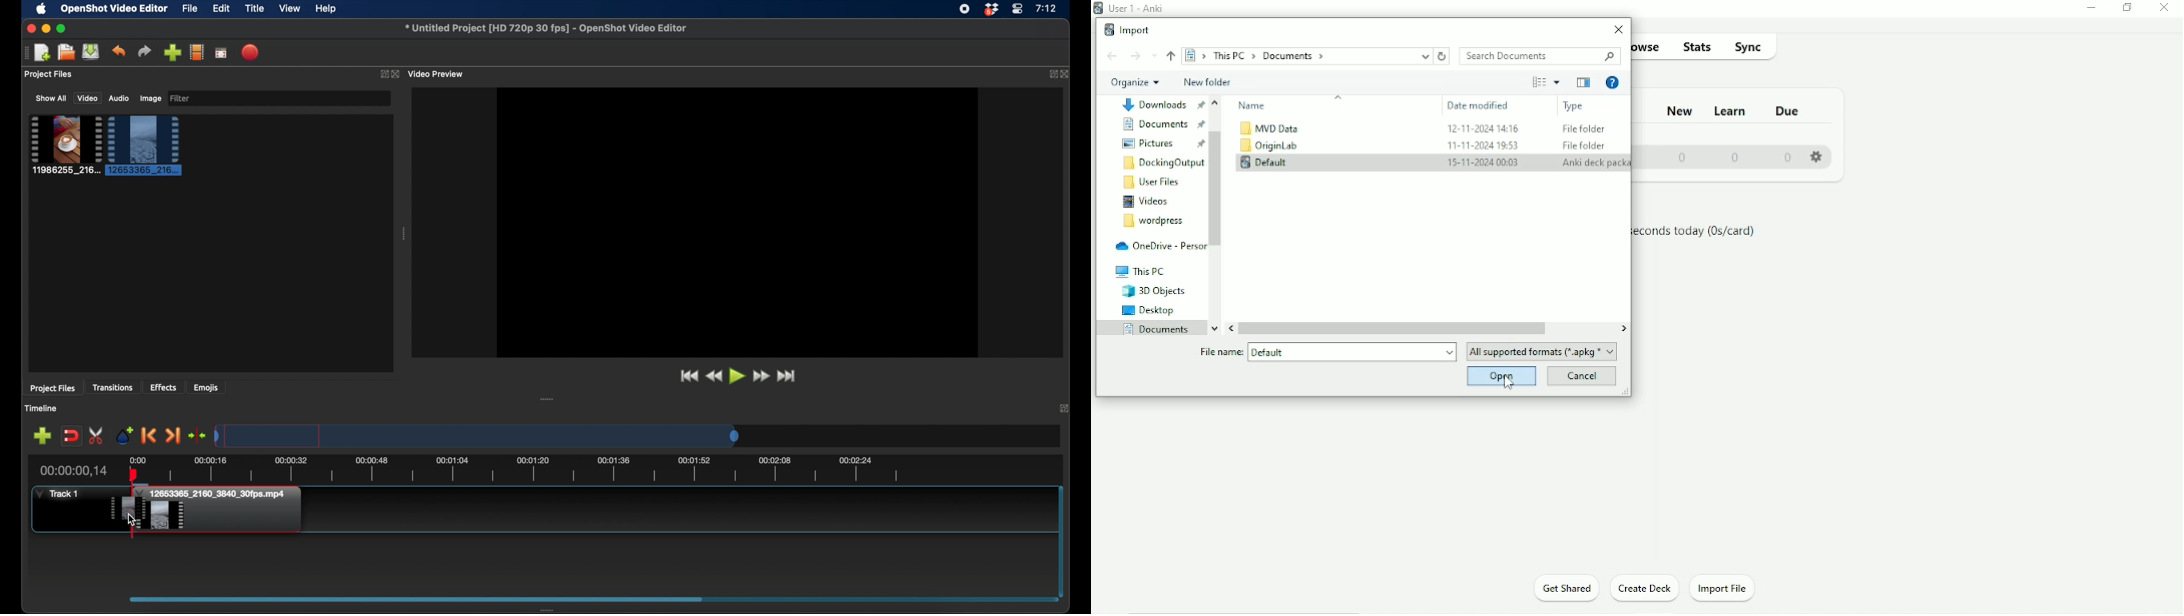 This screenshot has width=2184, height=616. What do you see at coordinates (1482, 128) in the screenshot?
I see `12-11-2024   14:16` at bounding box center [1482, 128].